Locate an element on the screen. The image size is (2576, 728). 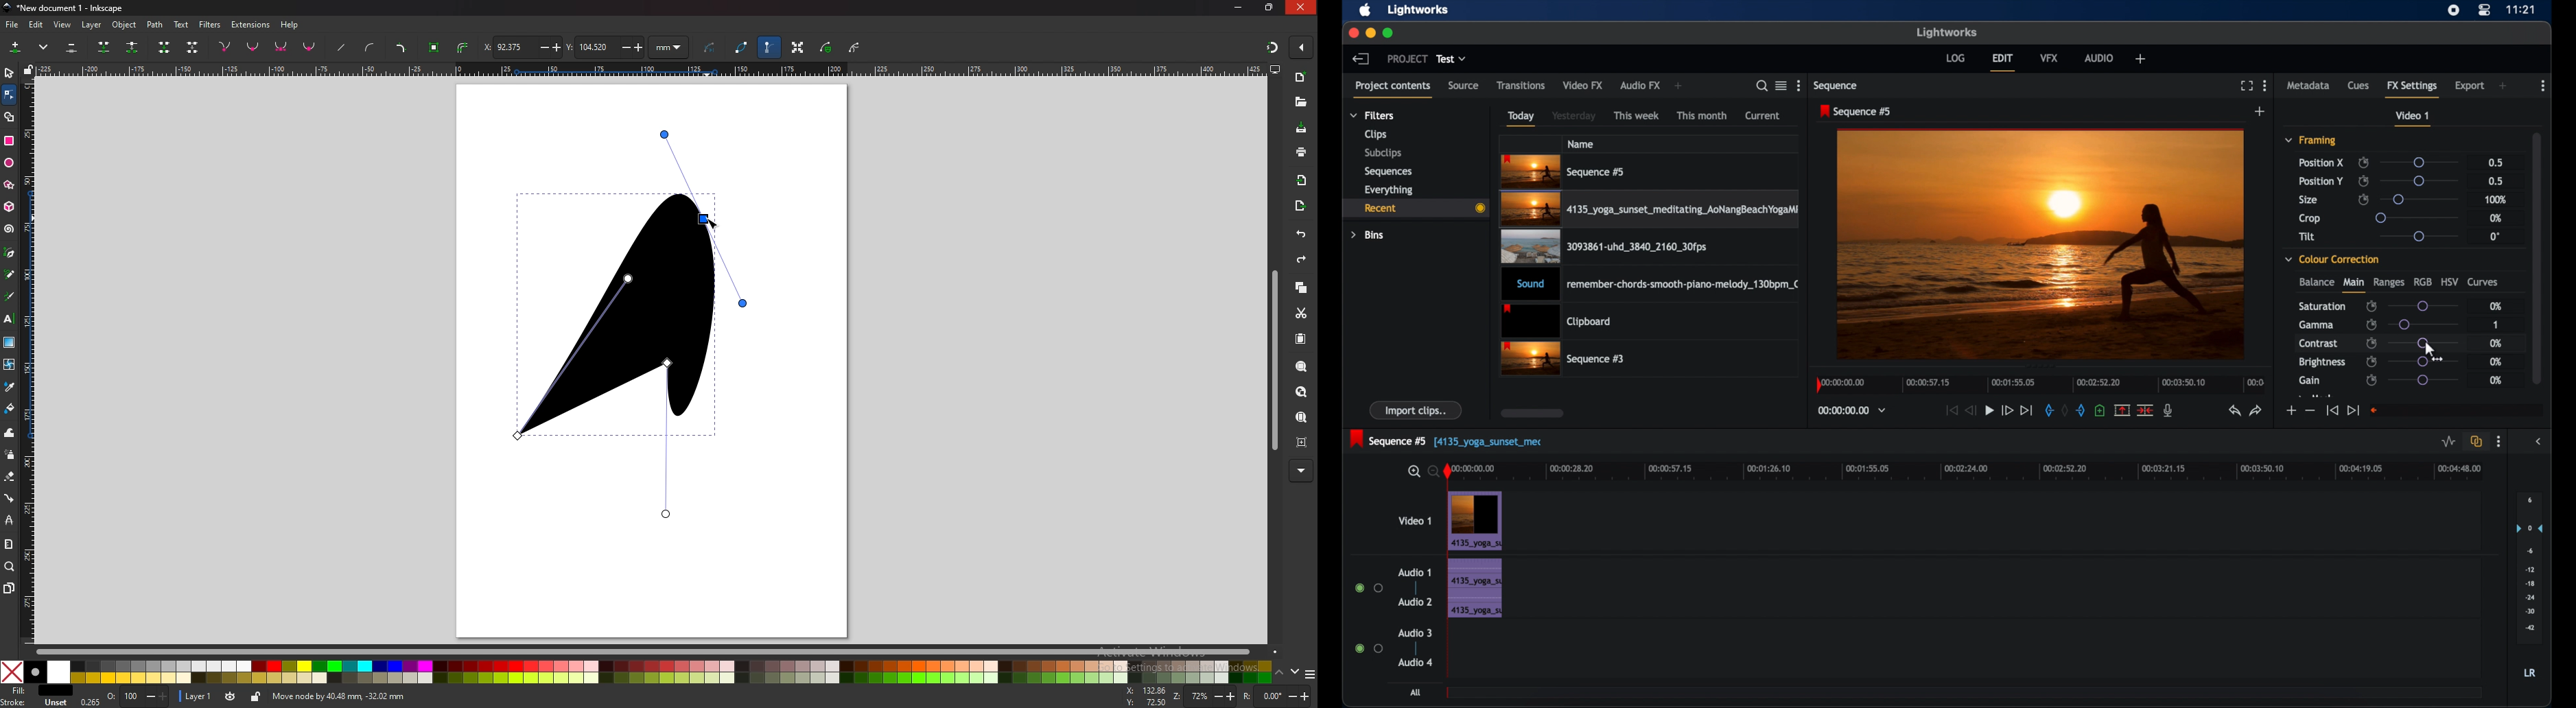
gamma is located at coordinates (2317, 324).